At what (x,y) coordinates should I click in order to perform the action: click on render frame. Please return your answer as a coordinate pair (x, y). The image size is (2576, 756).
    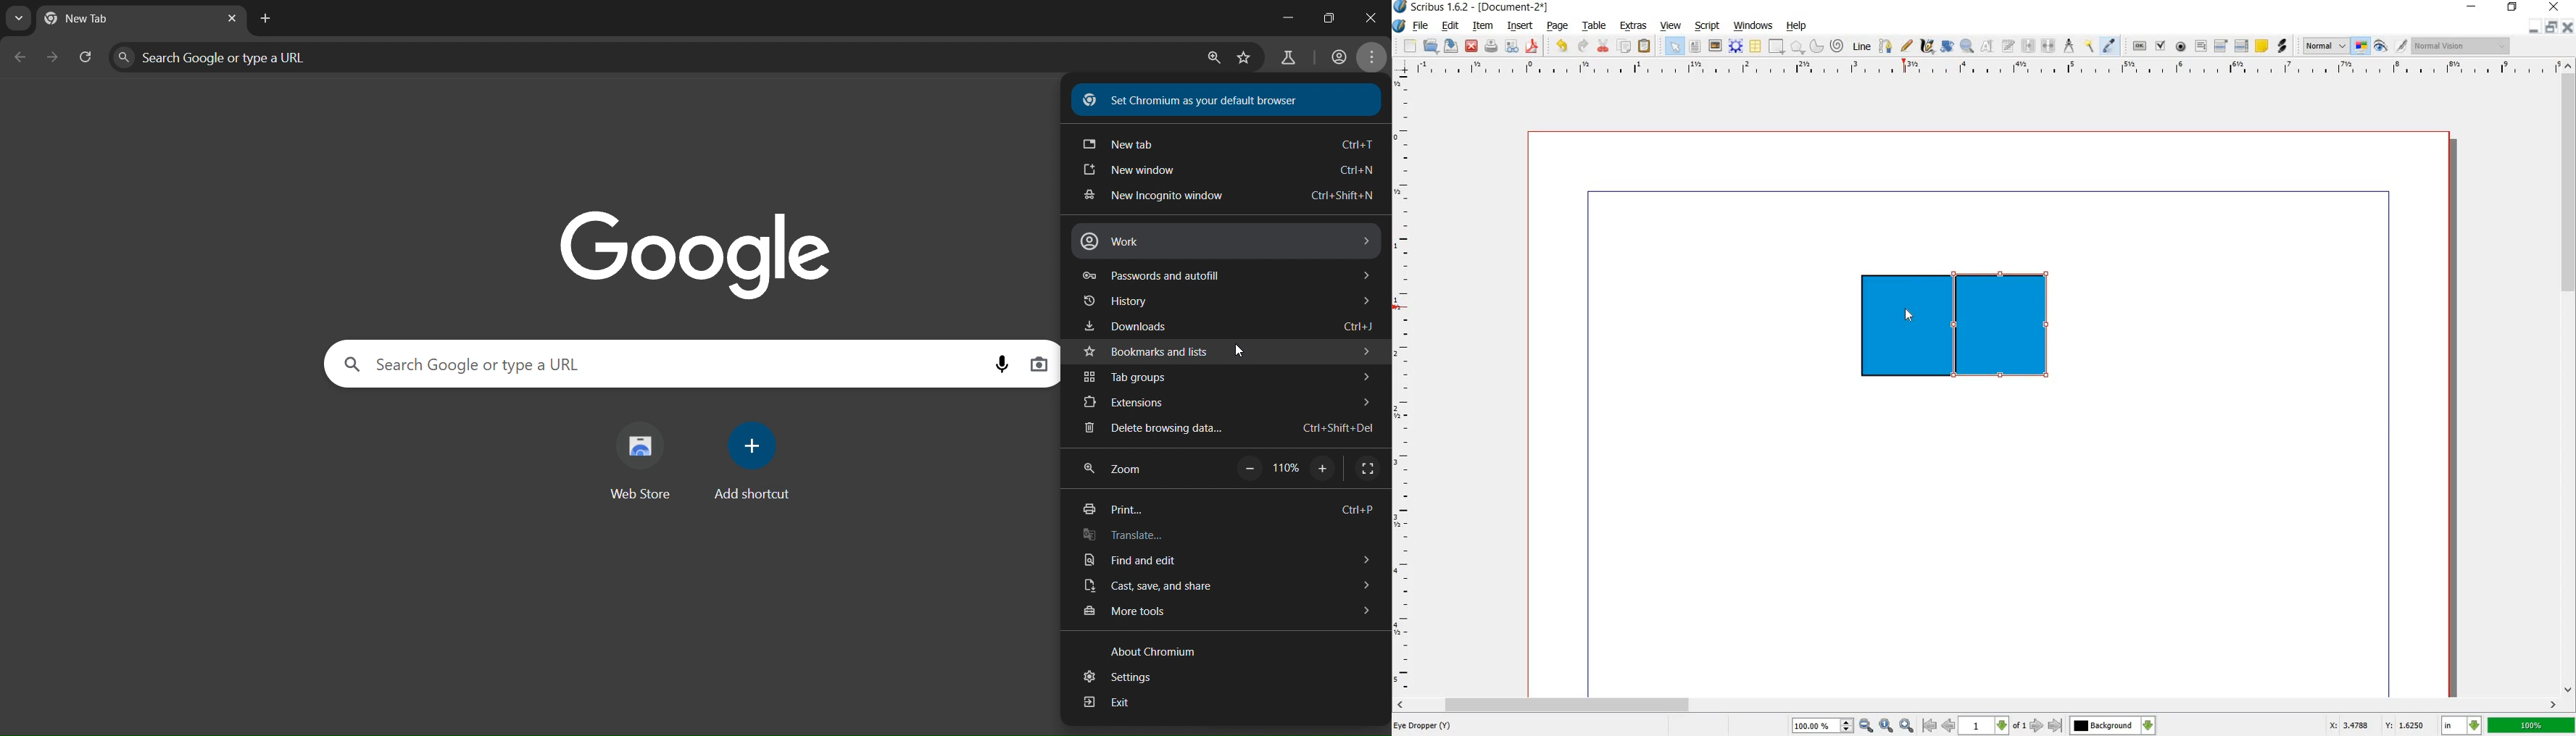
    Looking at the image, I should click on (1736, 47).